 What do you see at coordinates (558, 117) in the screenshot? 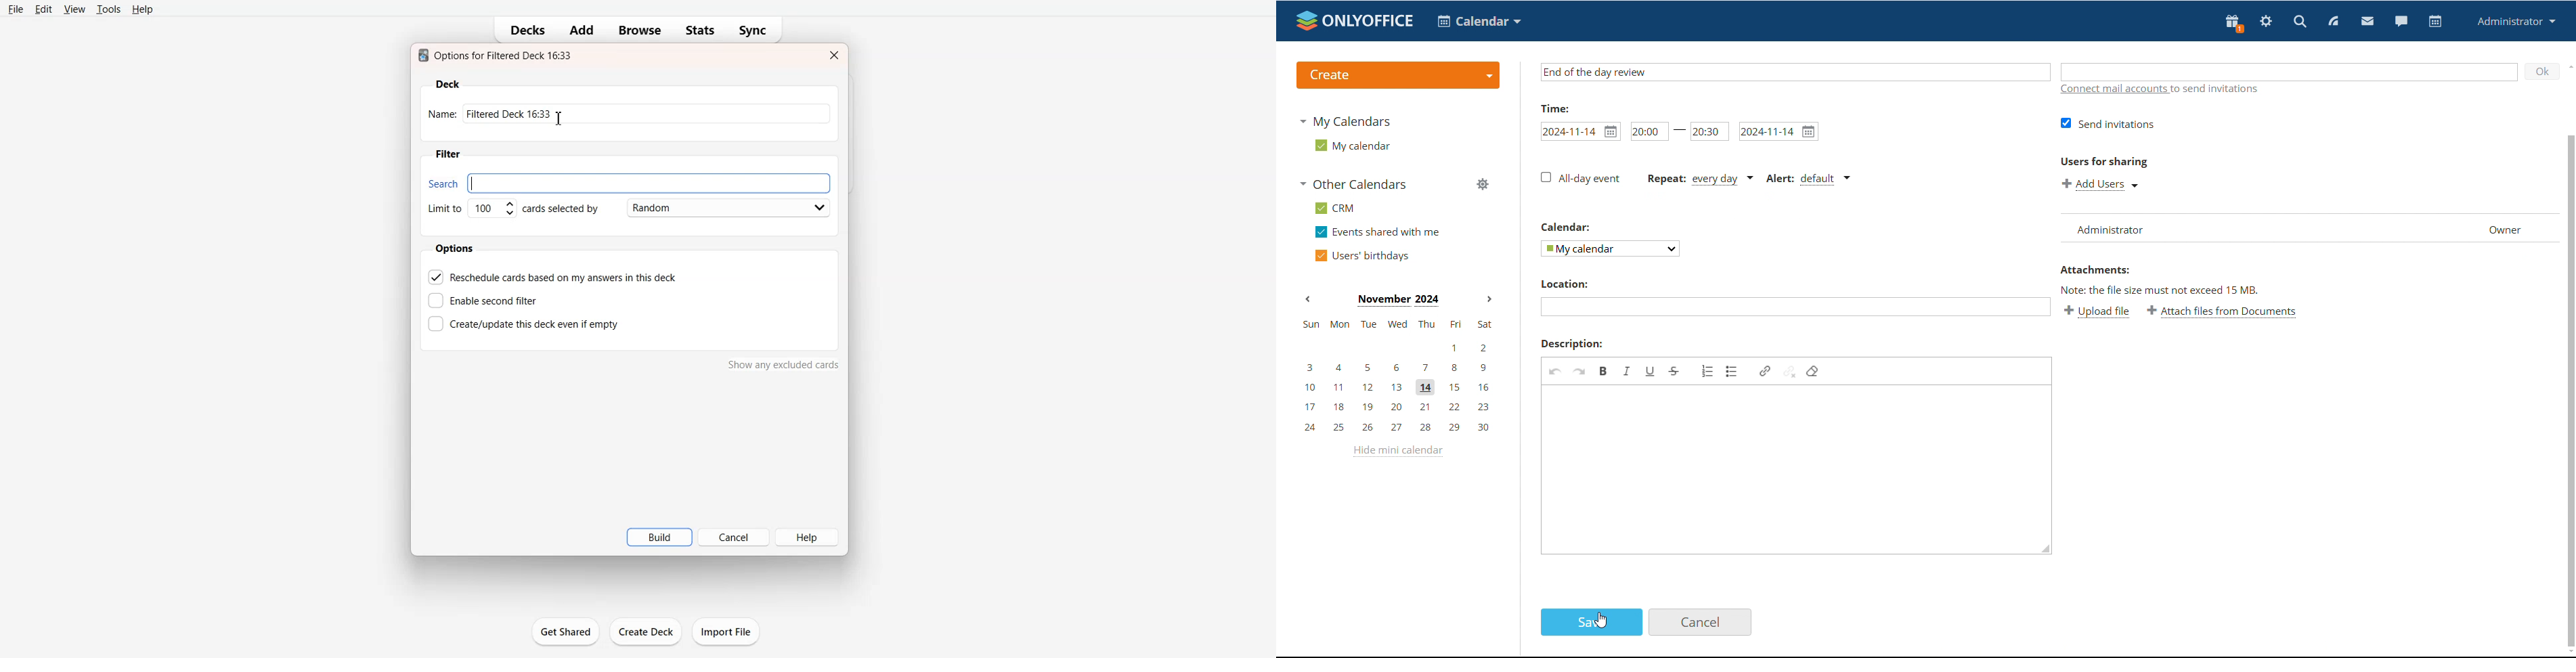
I see `Text Cursor` at bounding box center [558, 117].